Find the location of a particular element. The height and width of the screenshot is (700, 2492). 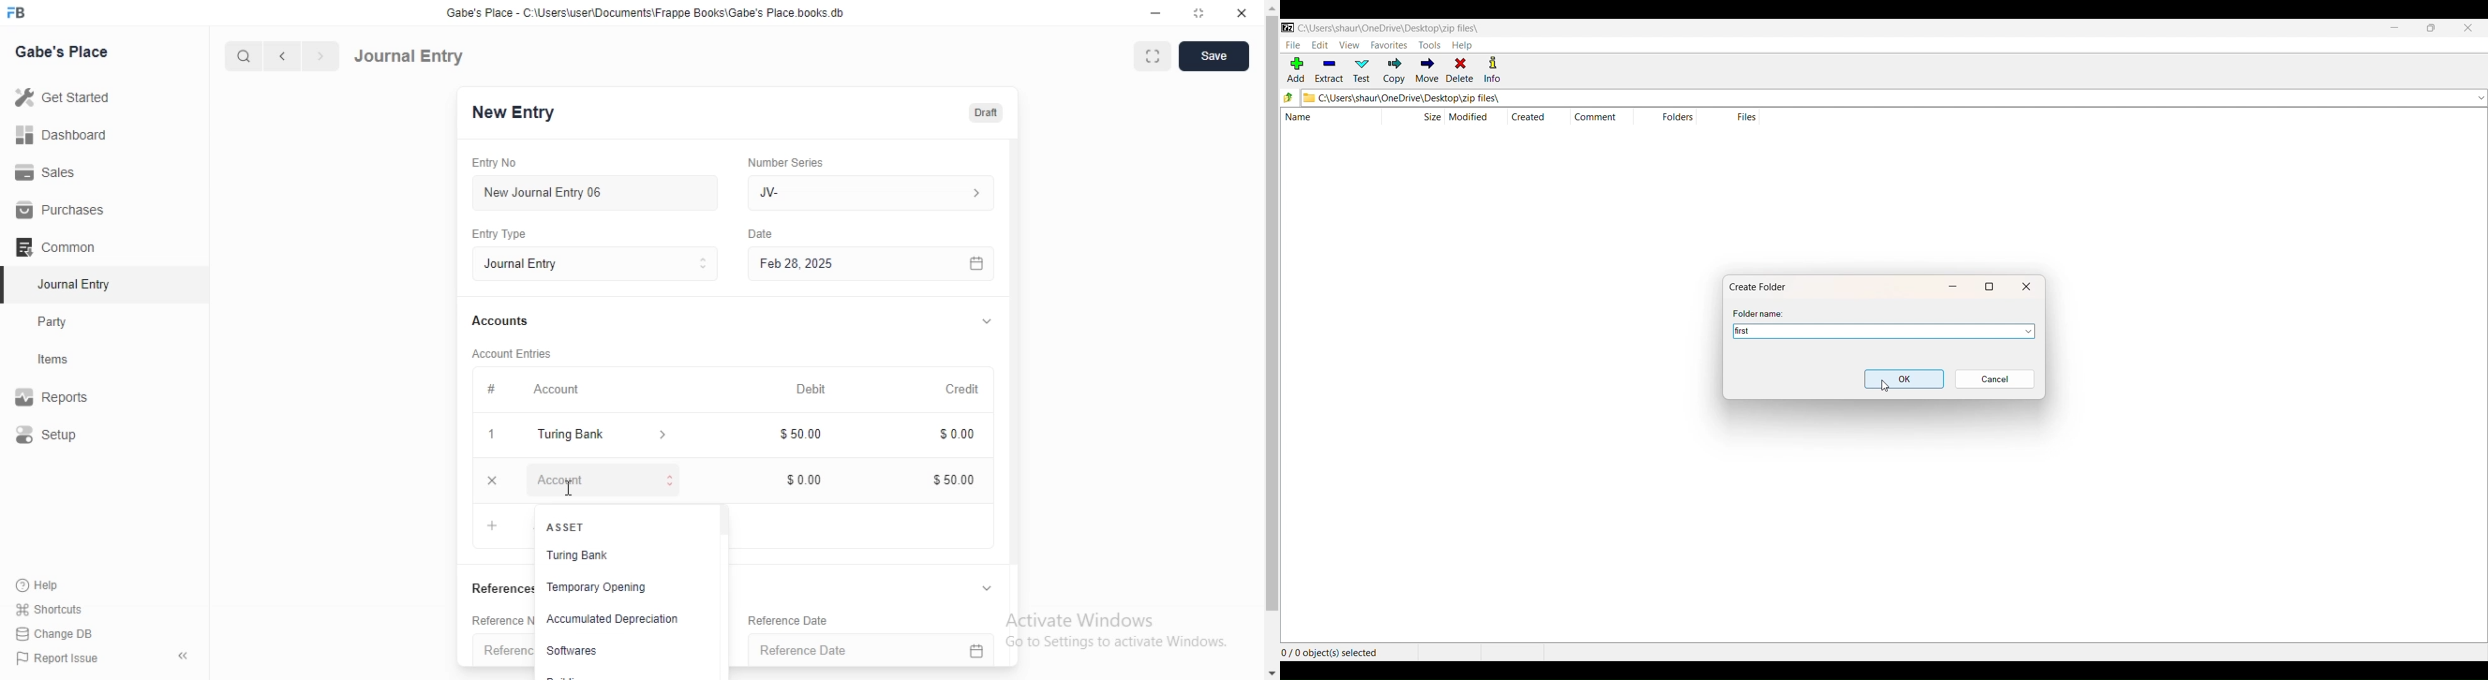

move up is located at coordinates (1272, 8).